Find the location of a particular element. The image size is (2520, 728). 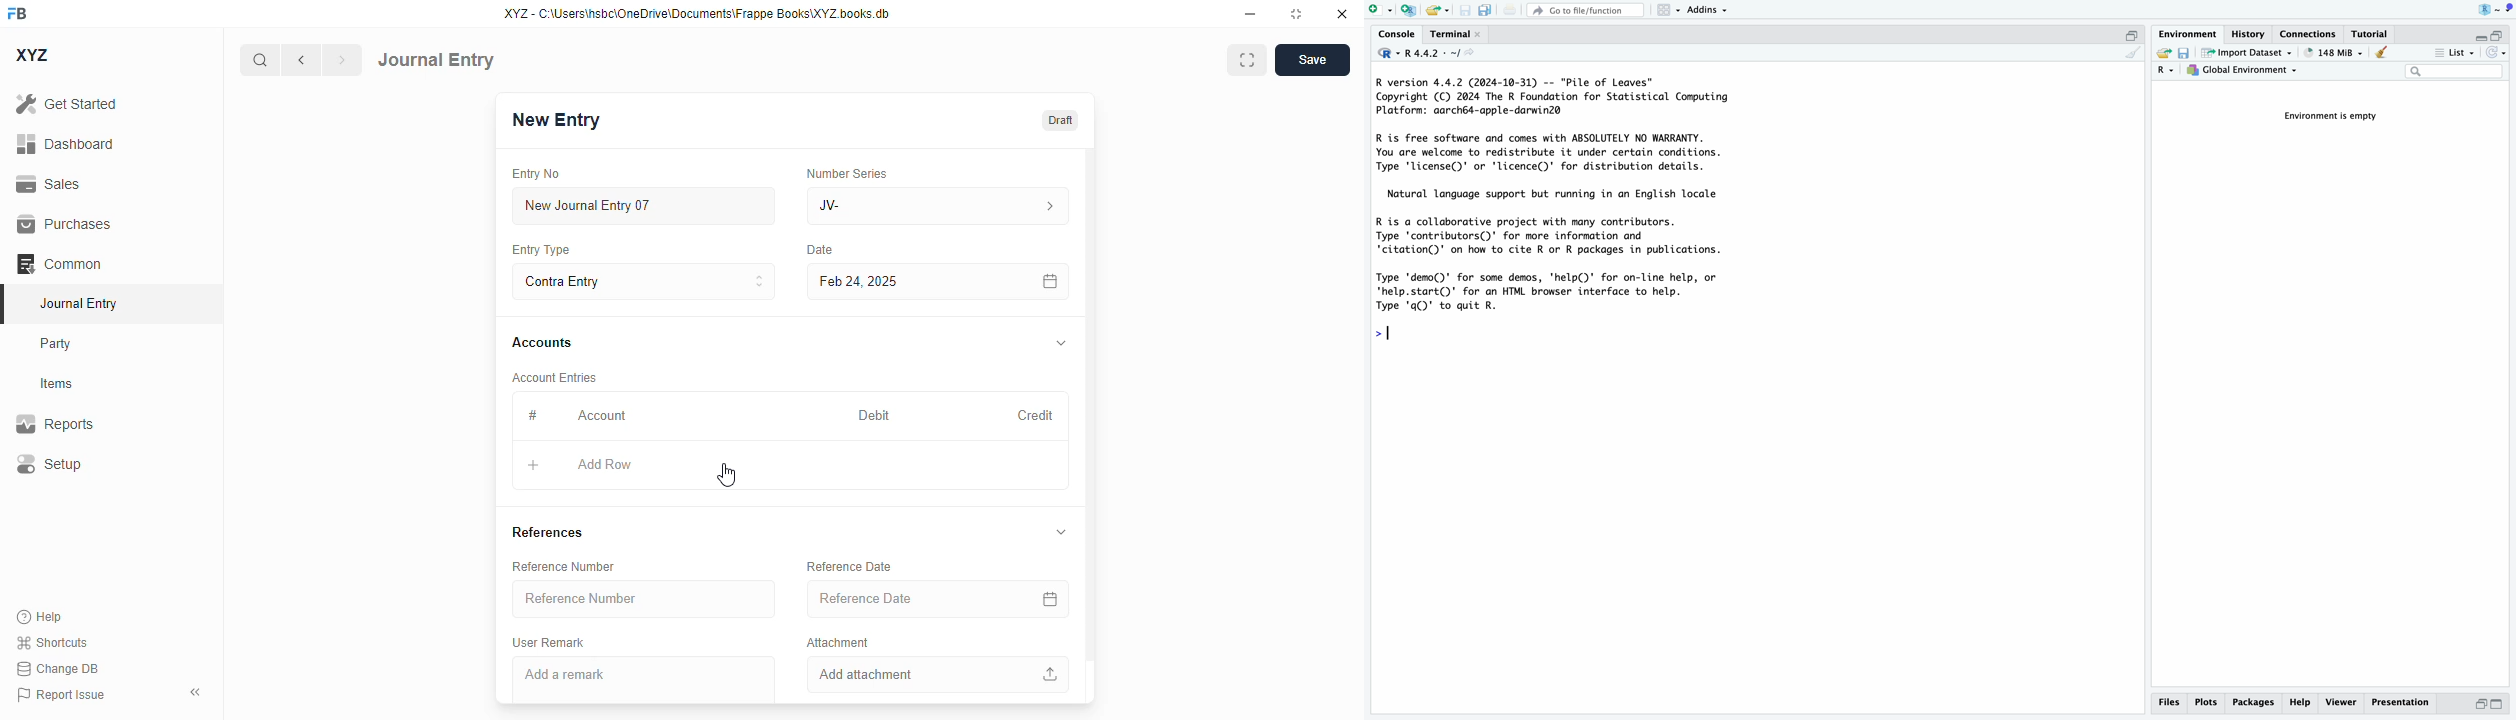

JV- is located at coordinates (938, 206).